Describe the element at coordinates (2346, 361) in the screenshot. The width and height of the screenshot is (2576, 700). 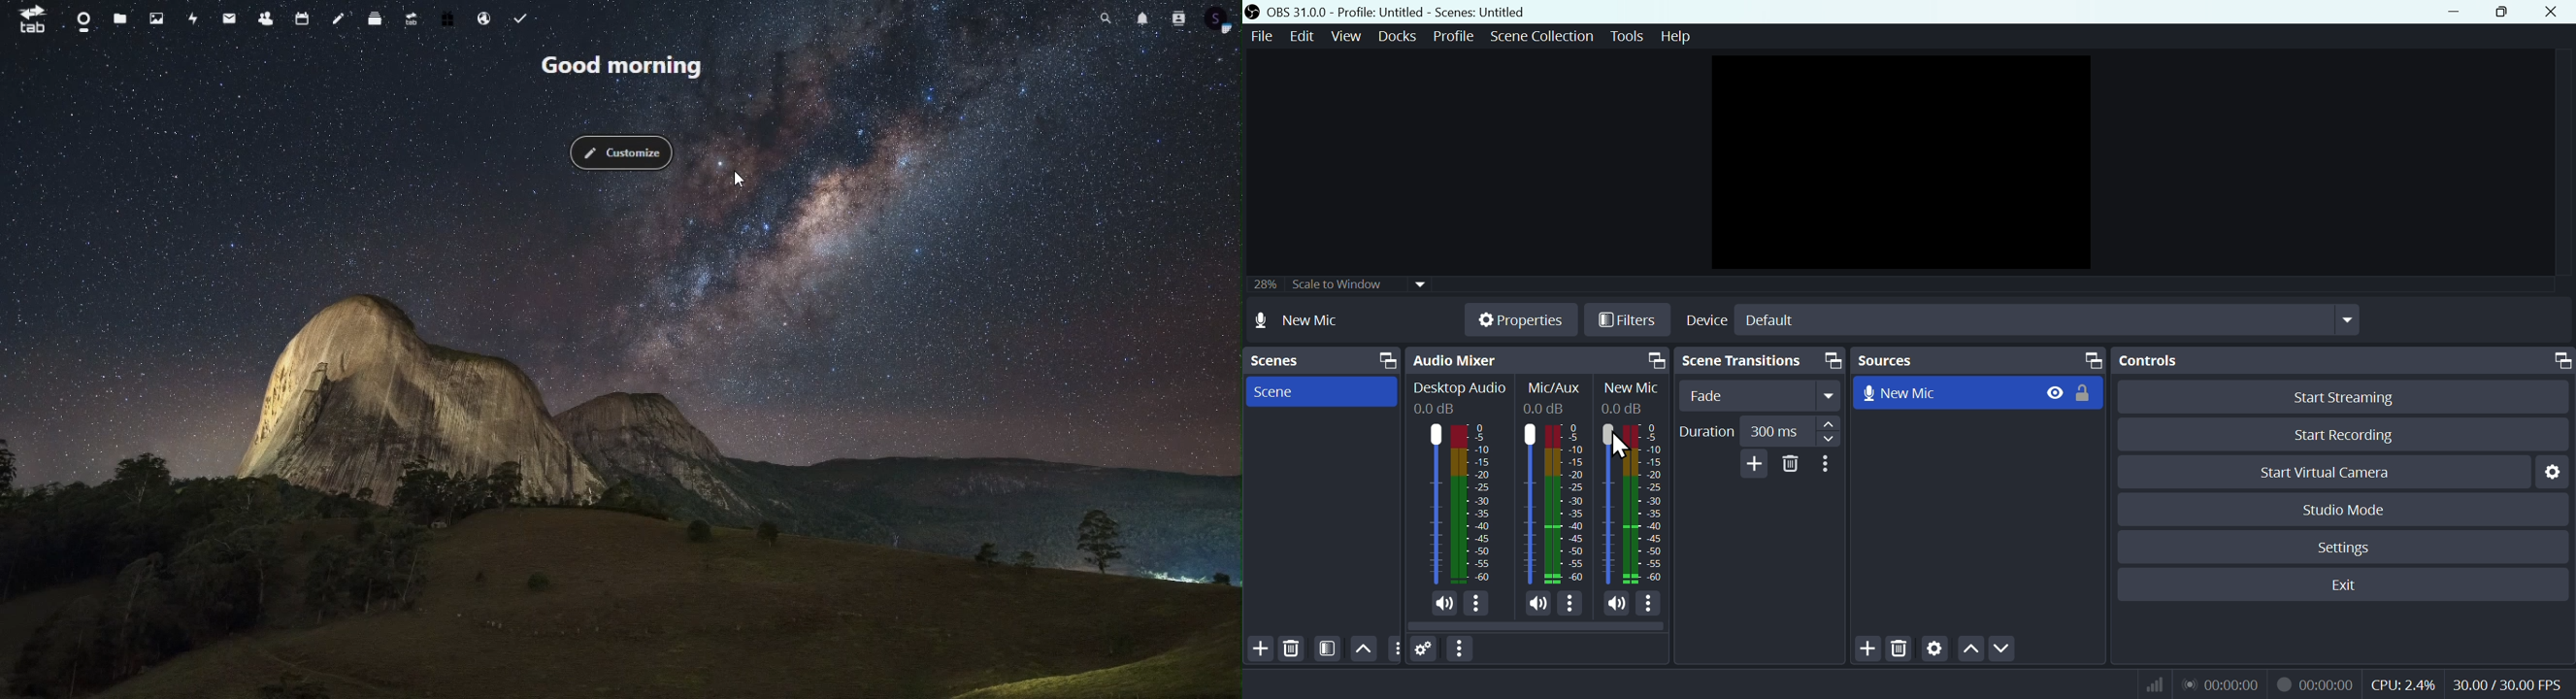
I see `Controls` at that location.